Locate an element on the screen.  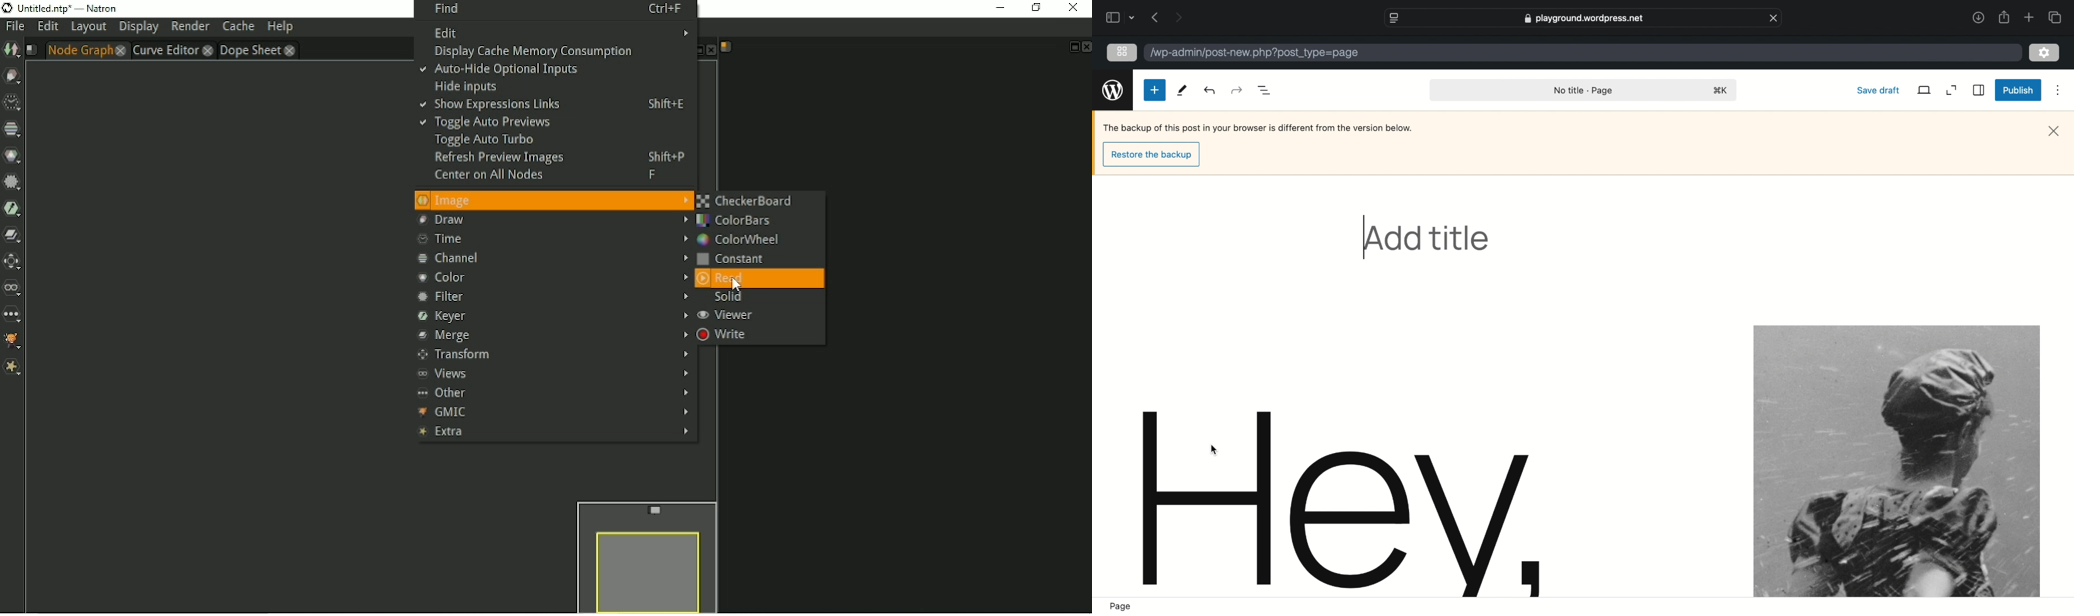
info is located at coordinates (1259, 128).